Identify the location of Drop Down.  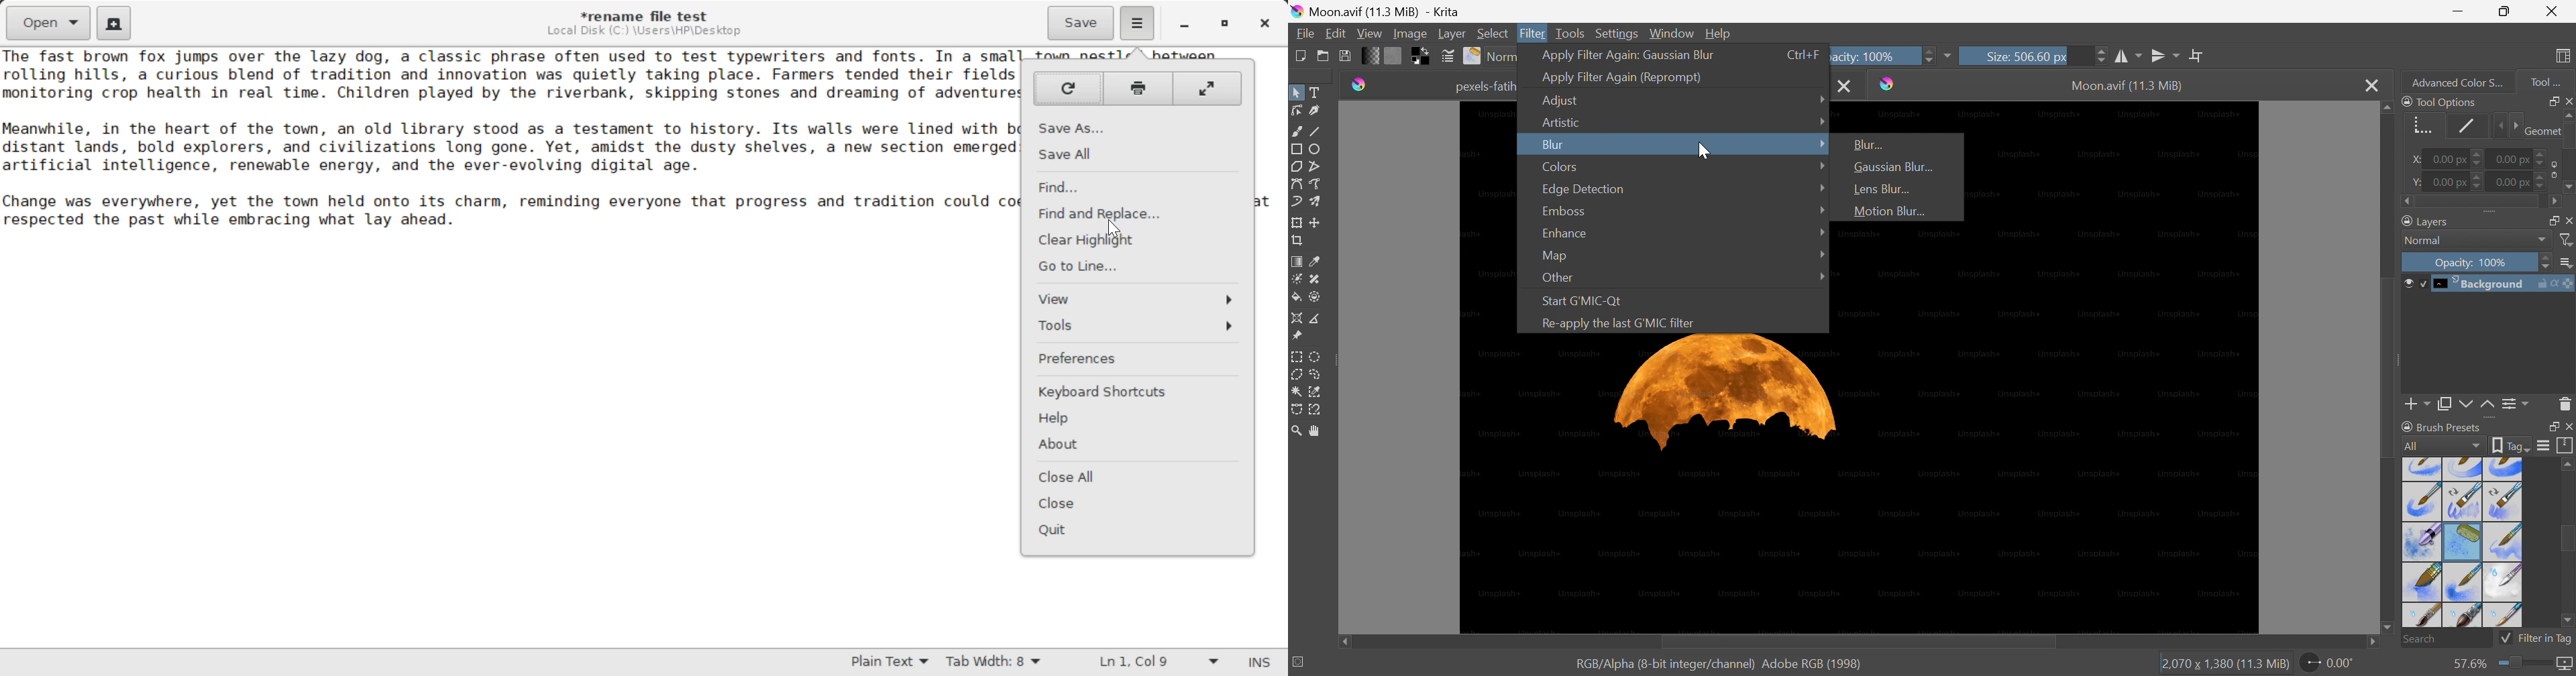
(1823, 121).